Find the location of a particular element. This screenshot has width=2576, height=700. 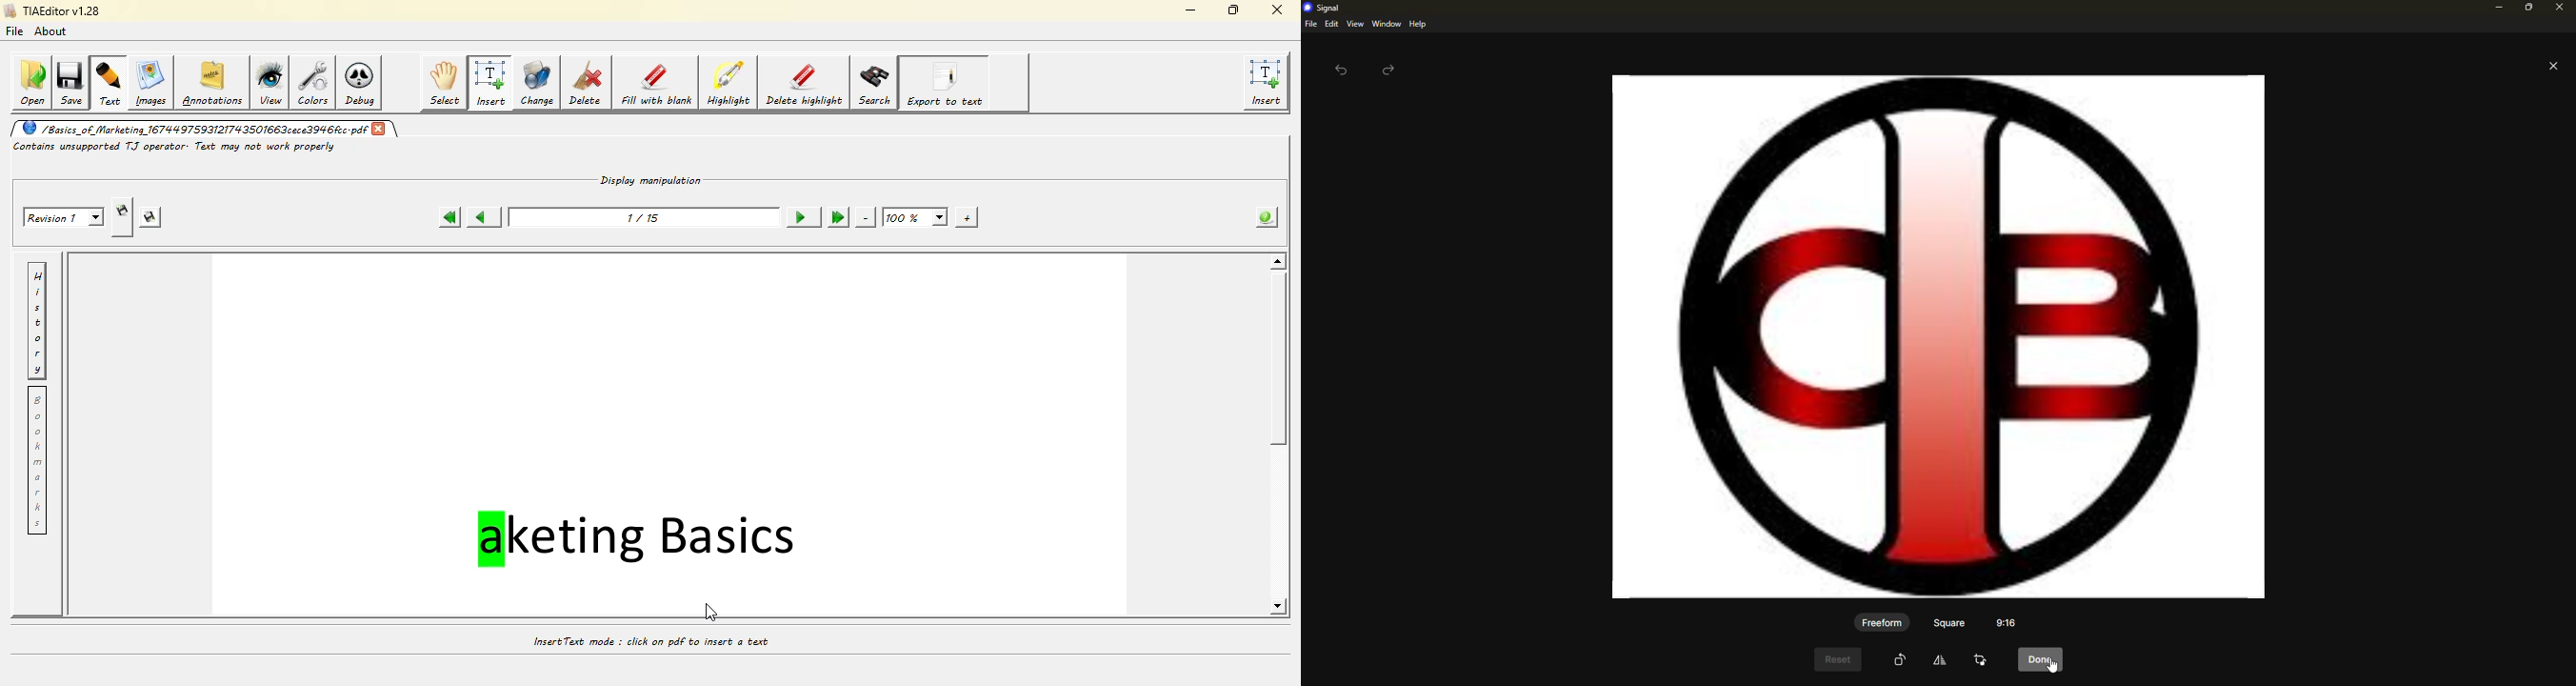

help is located at coordinates (1417, 24).